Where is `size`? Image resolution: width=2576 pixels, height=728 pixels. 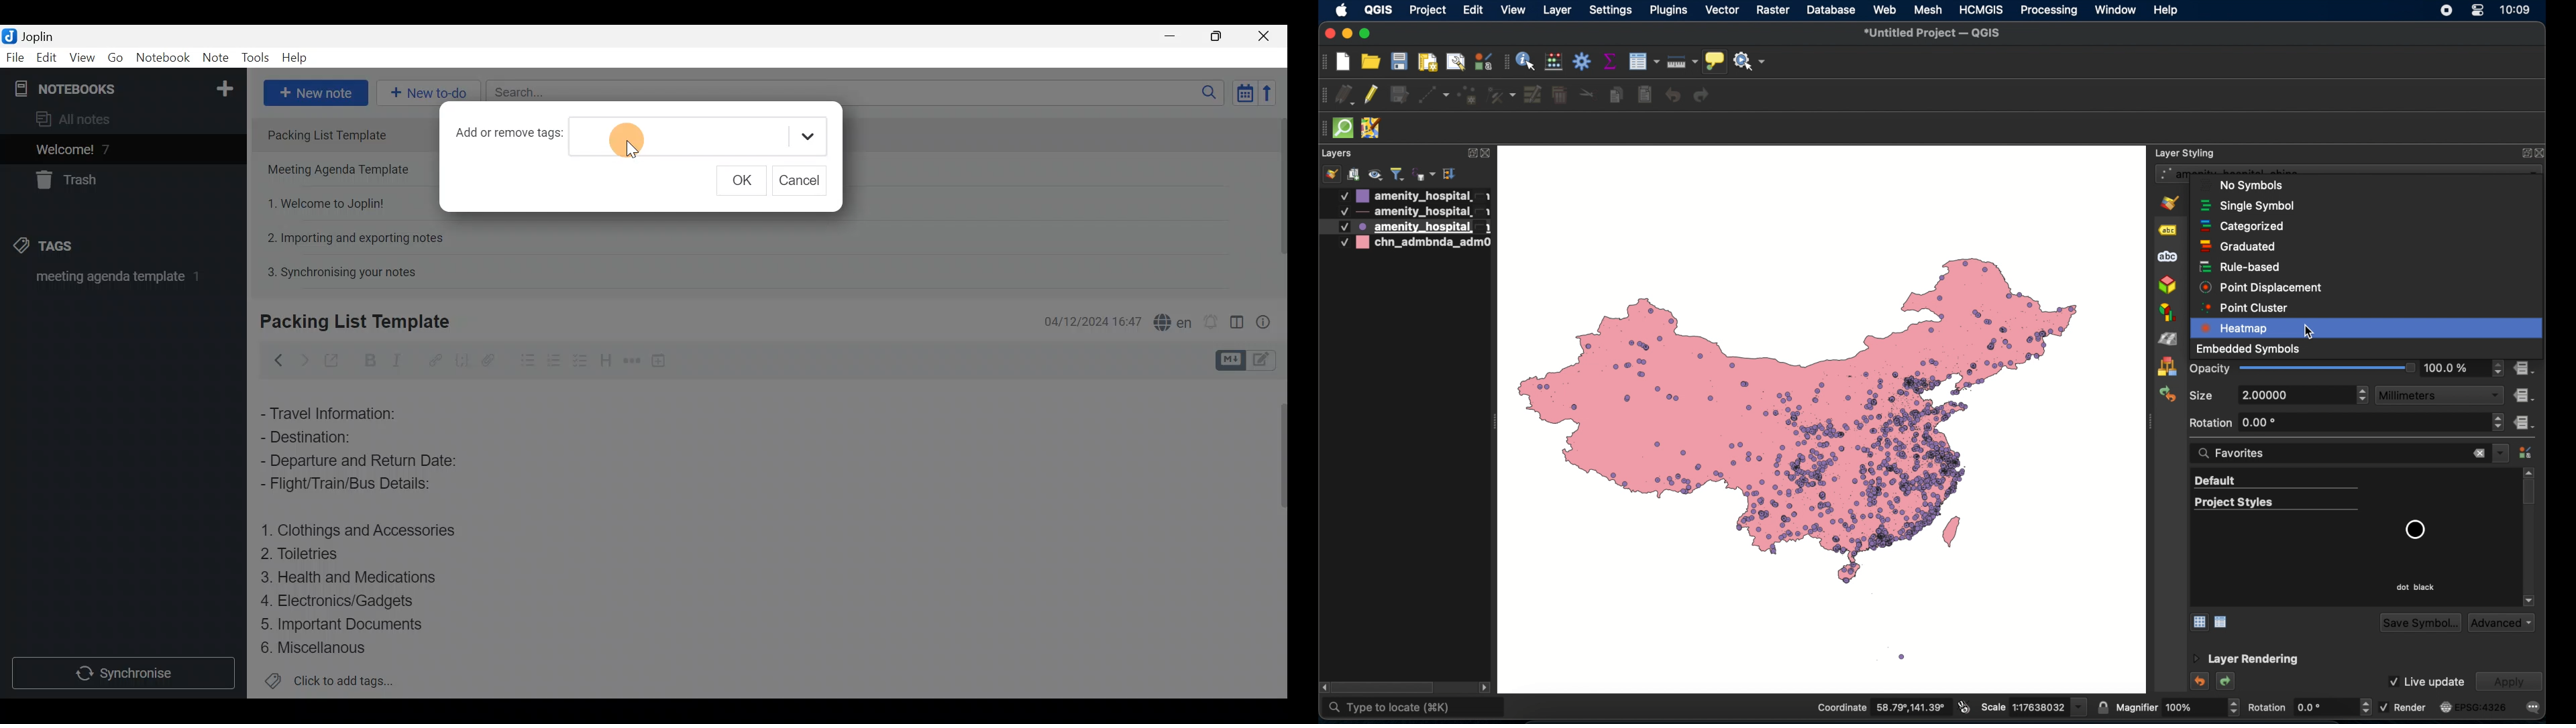
size is located at coordinates (2202, 394).